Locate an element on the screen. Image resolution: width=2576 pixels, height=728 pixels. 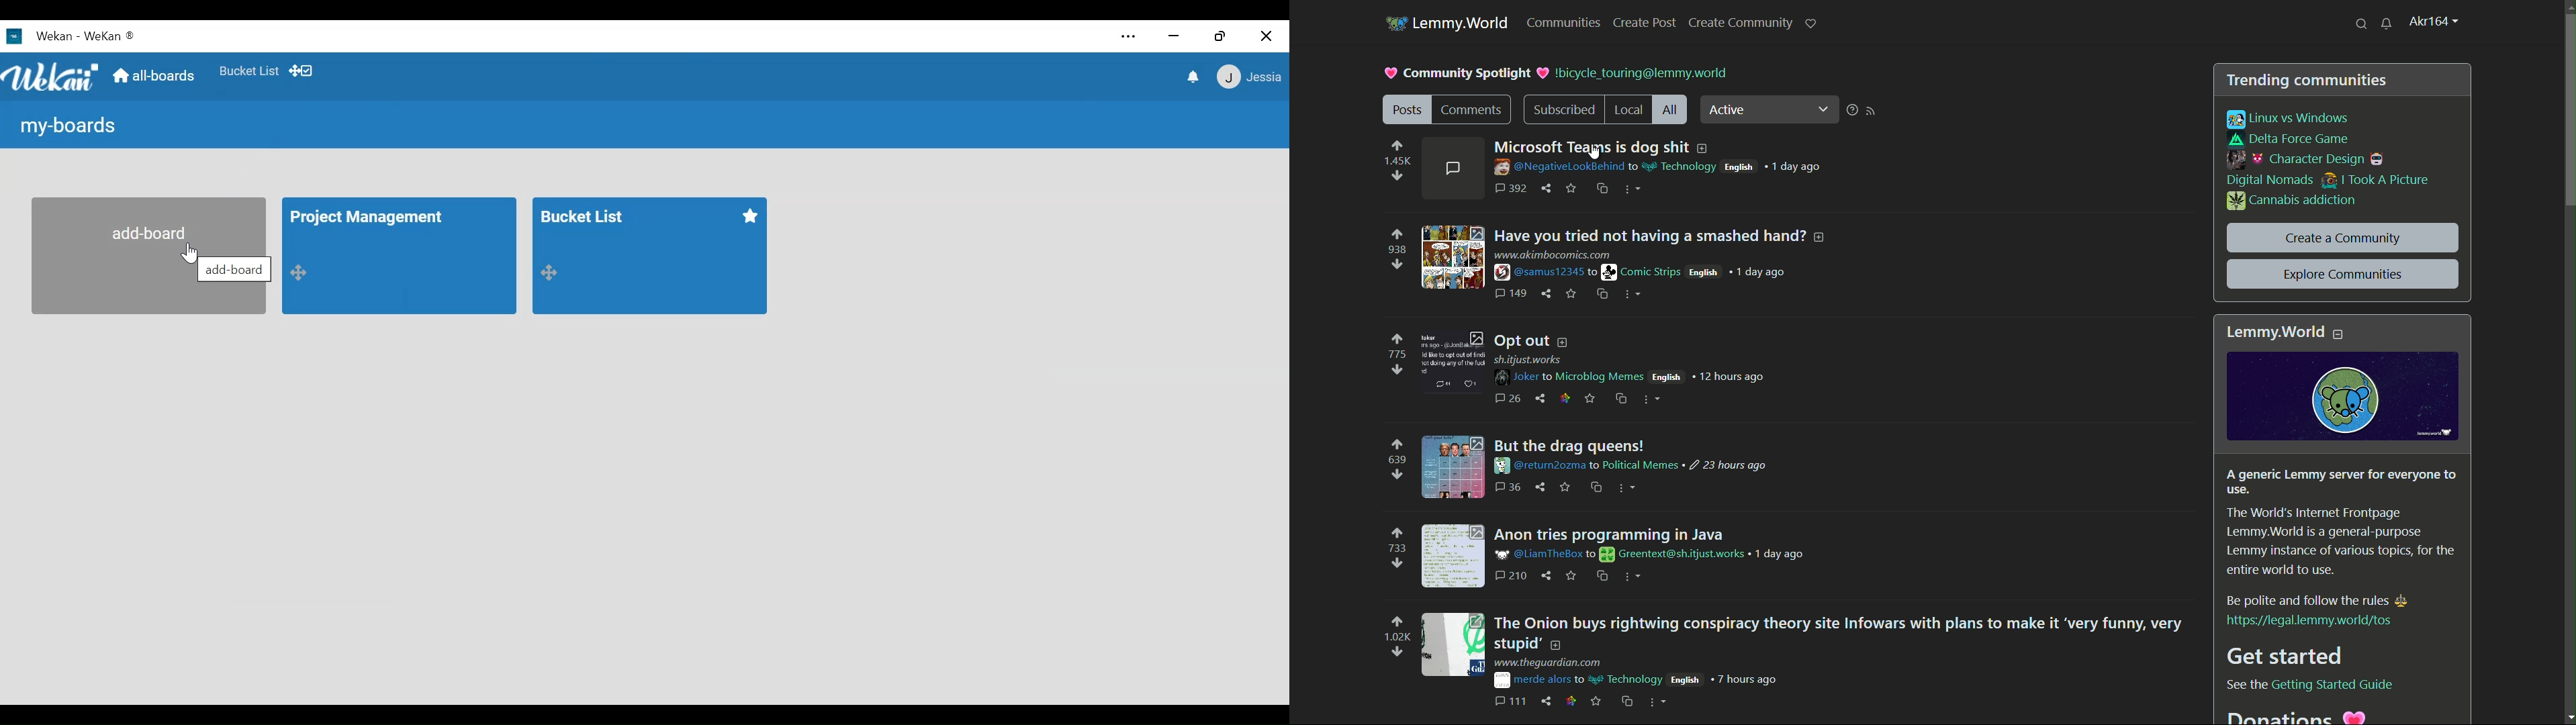
number of votes is located at coordinates (1395, 546).